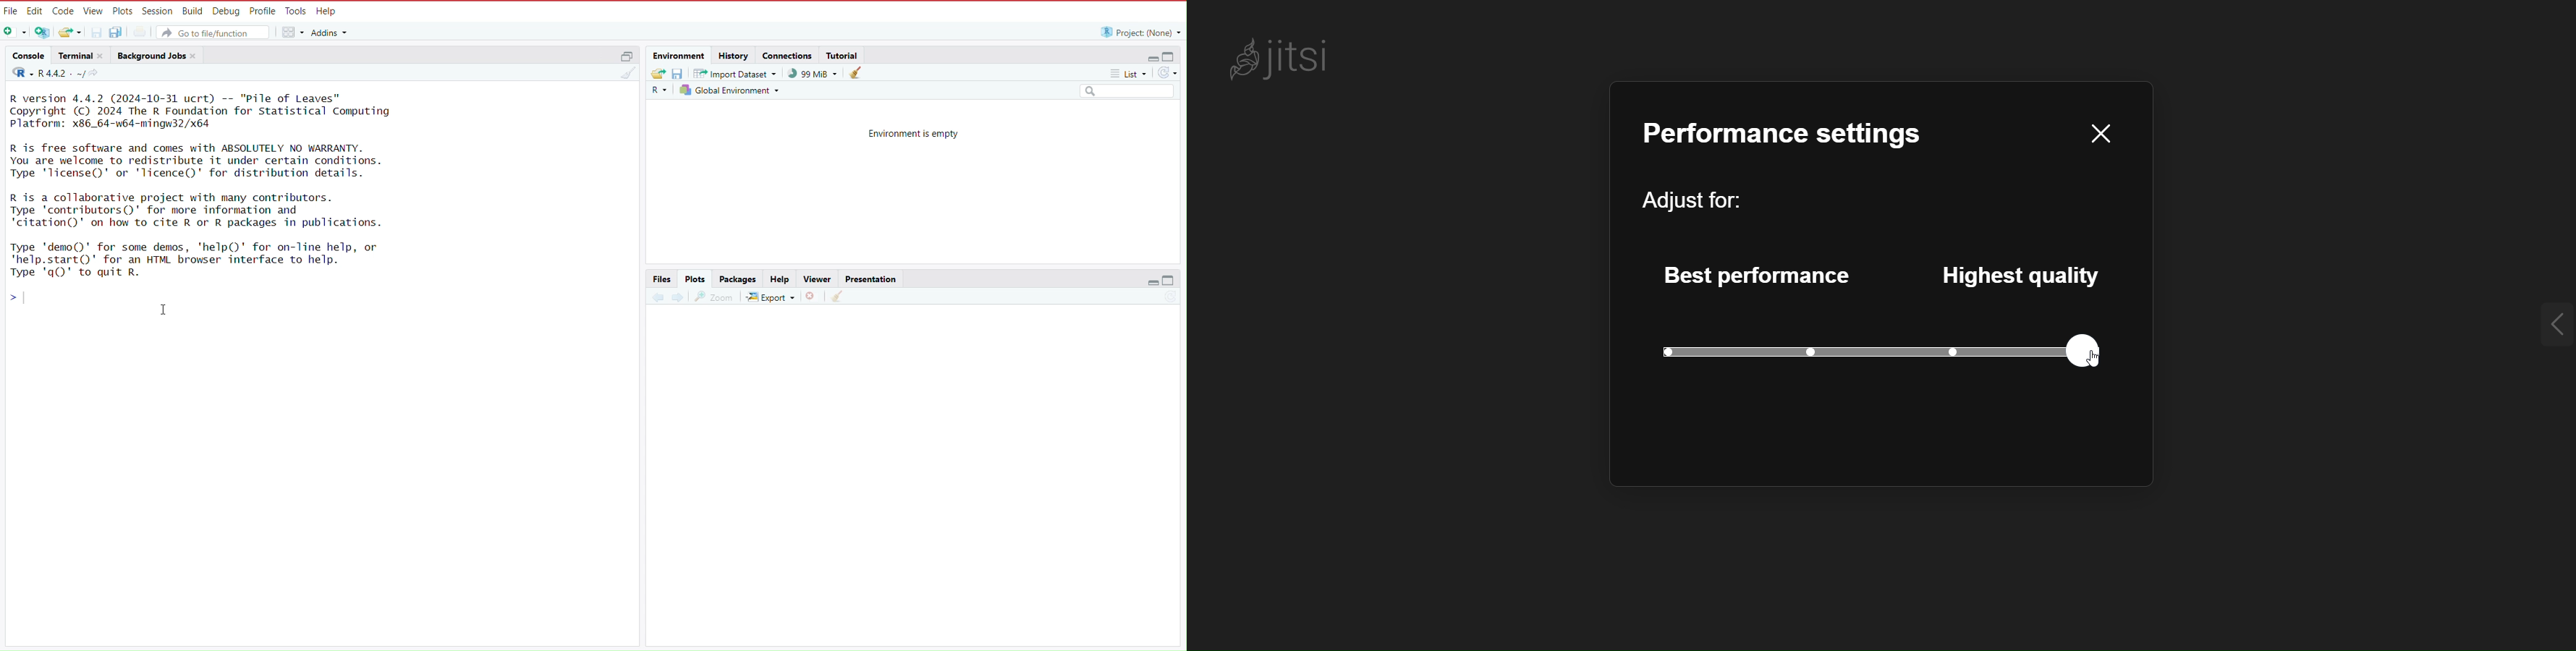 This screenshot has width=2576, height=672. What do you see at coordinates (159, 9) in the screenshot?
I see `session` at bounding box center [159, 9].